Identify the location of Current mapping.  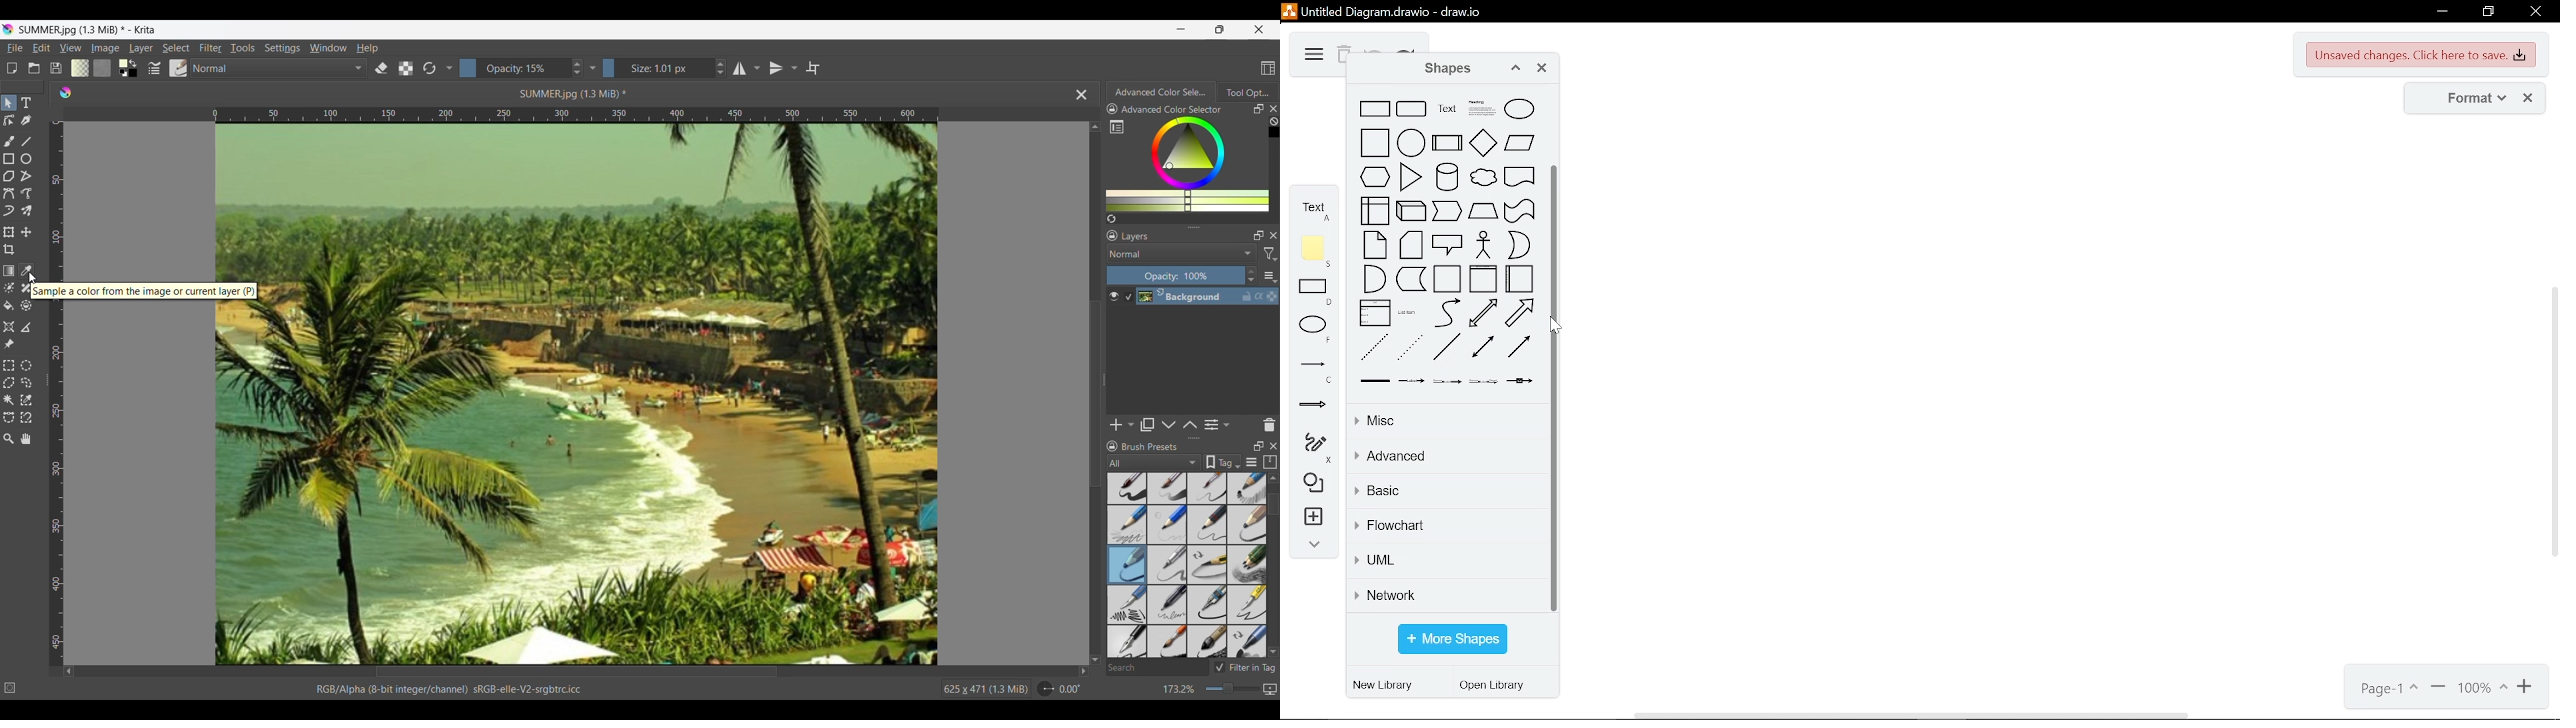
(1270, 689).